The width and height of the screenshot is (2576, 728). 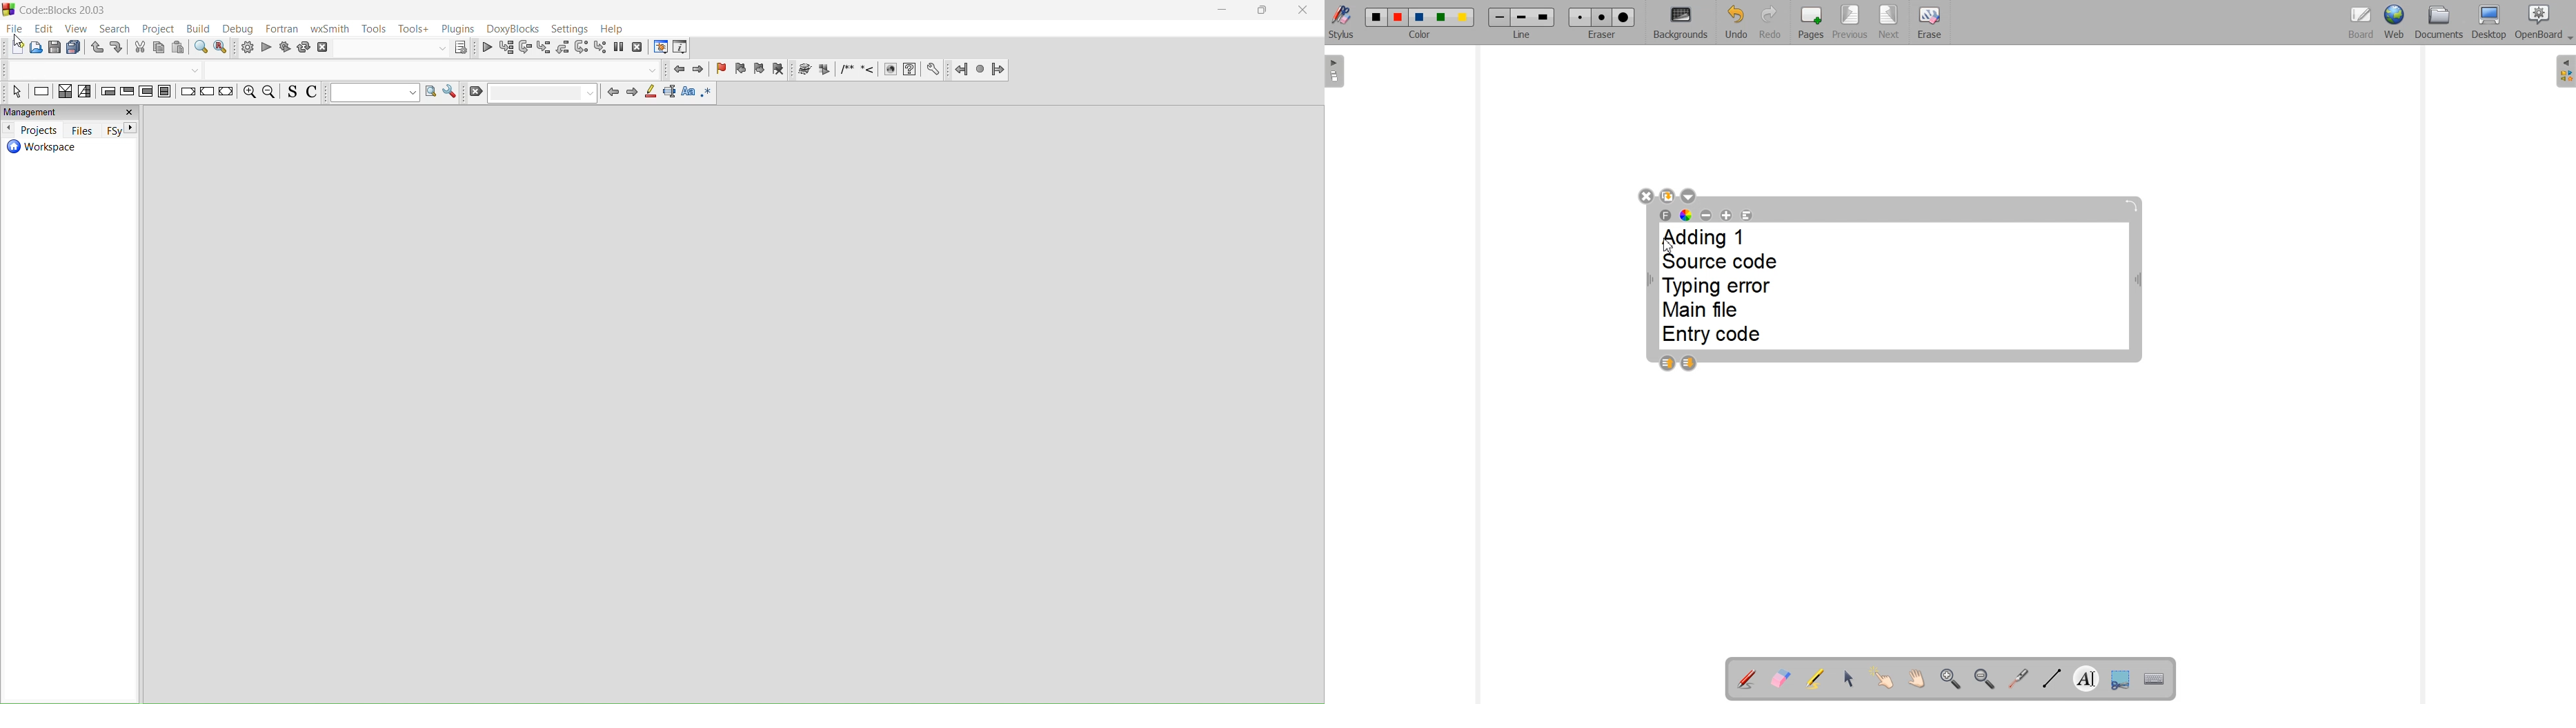 What do you see at coordinates (222, 48) in the screenshot?
I see `replace` at bounding box center [222, 48].